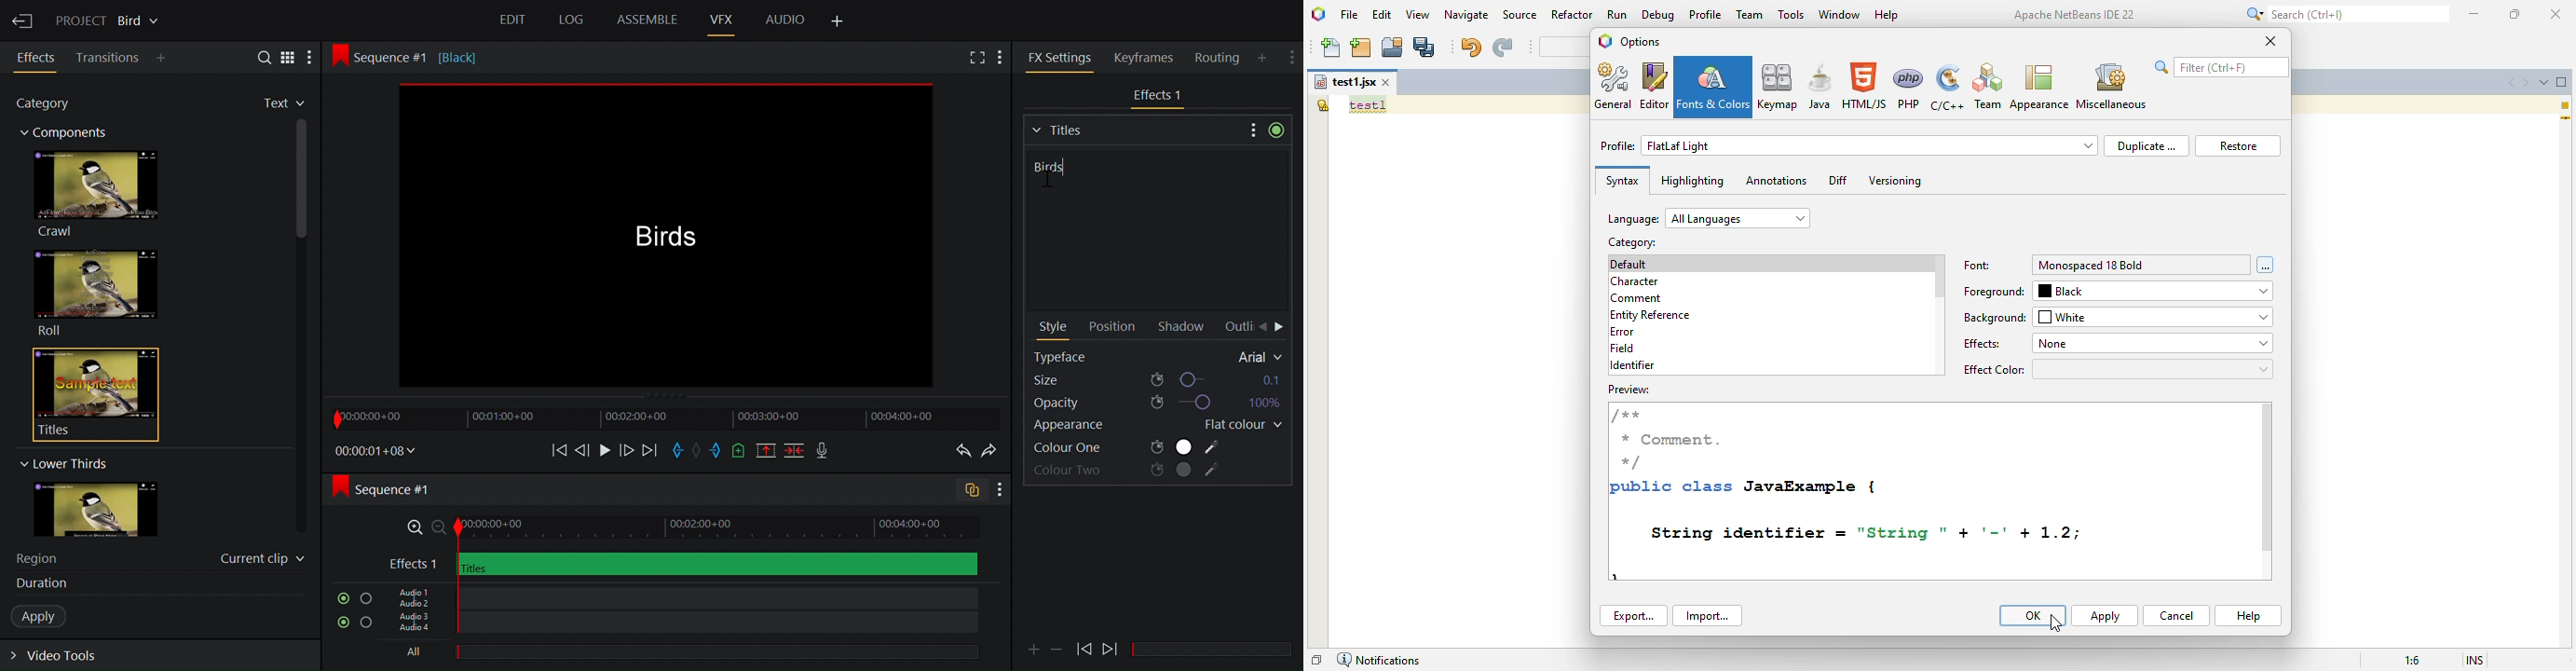  I want to click on Toggle between list and tile view, so click(289, 56).